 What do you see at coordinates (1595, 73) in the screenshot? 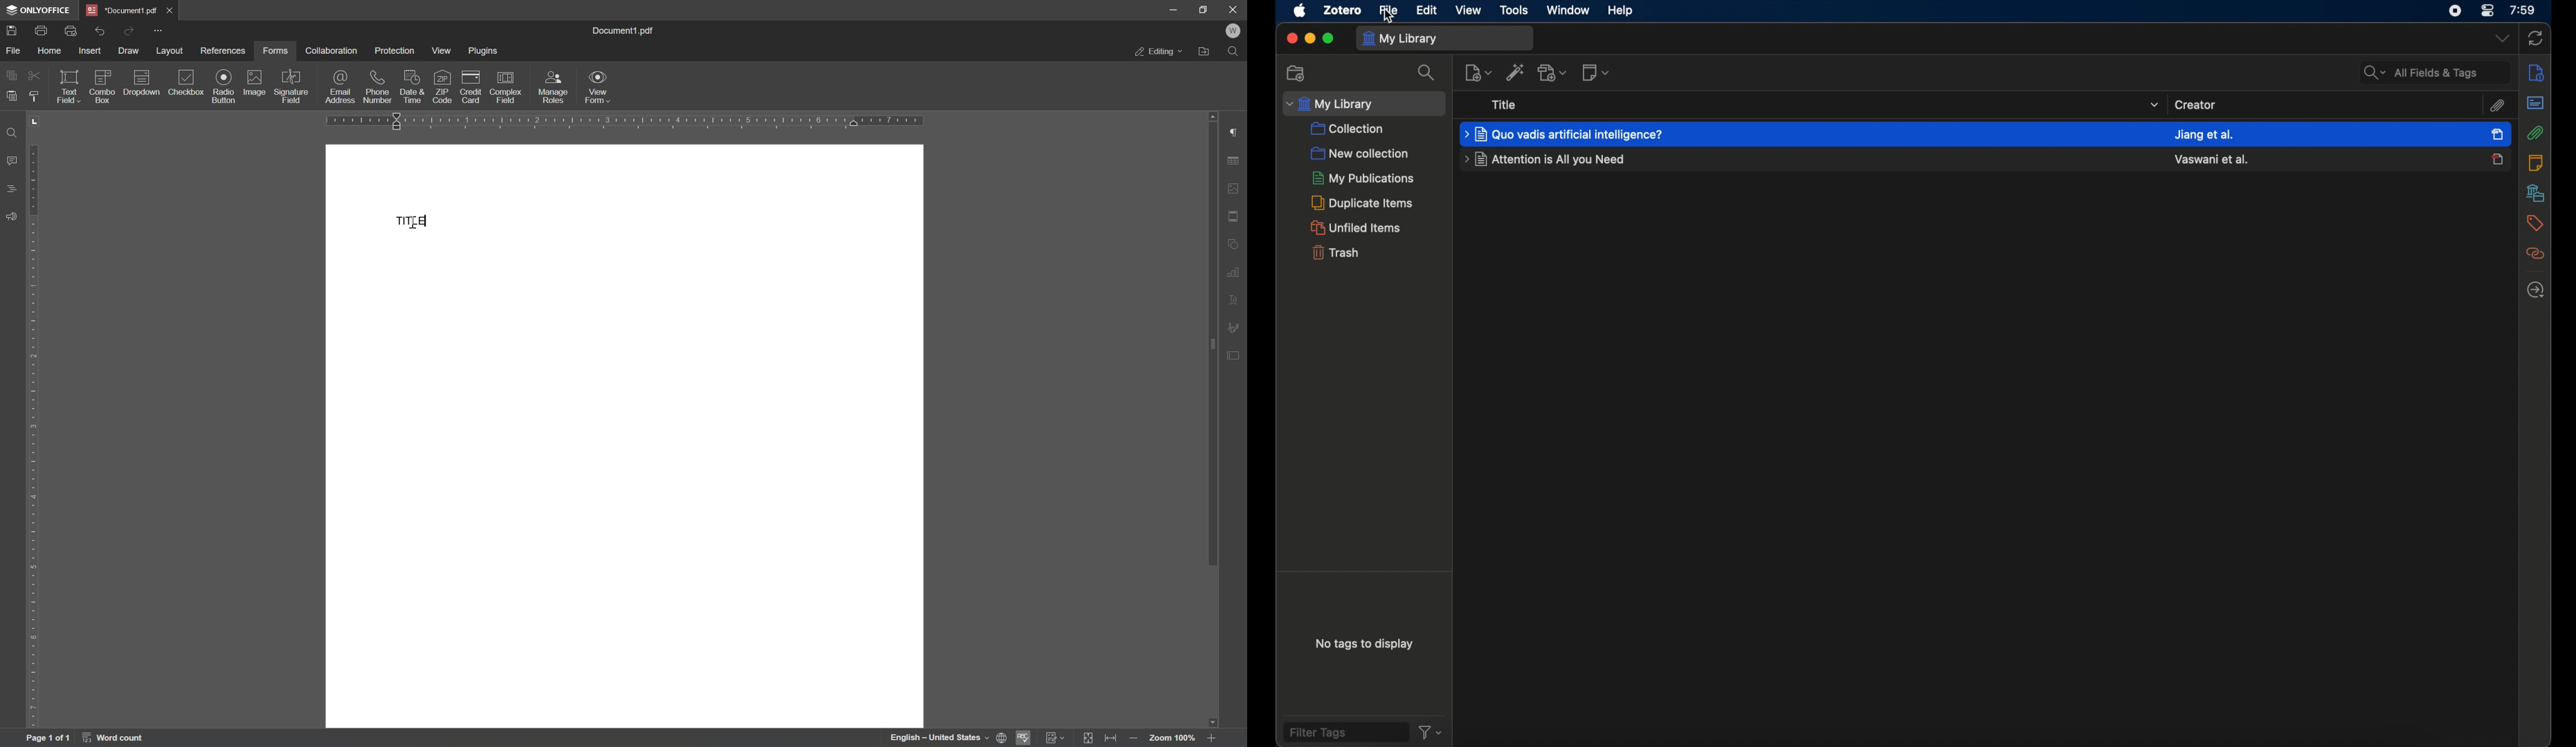
I see `new note` at bounding box center [1595, 73].